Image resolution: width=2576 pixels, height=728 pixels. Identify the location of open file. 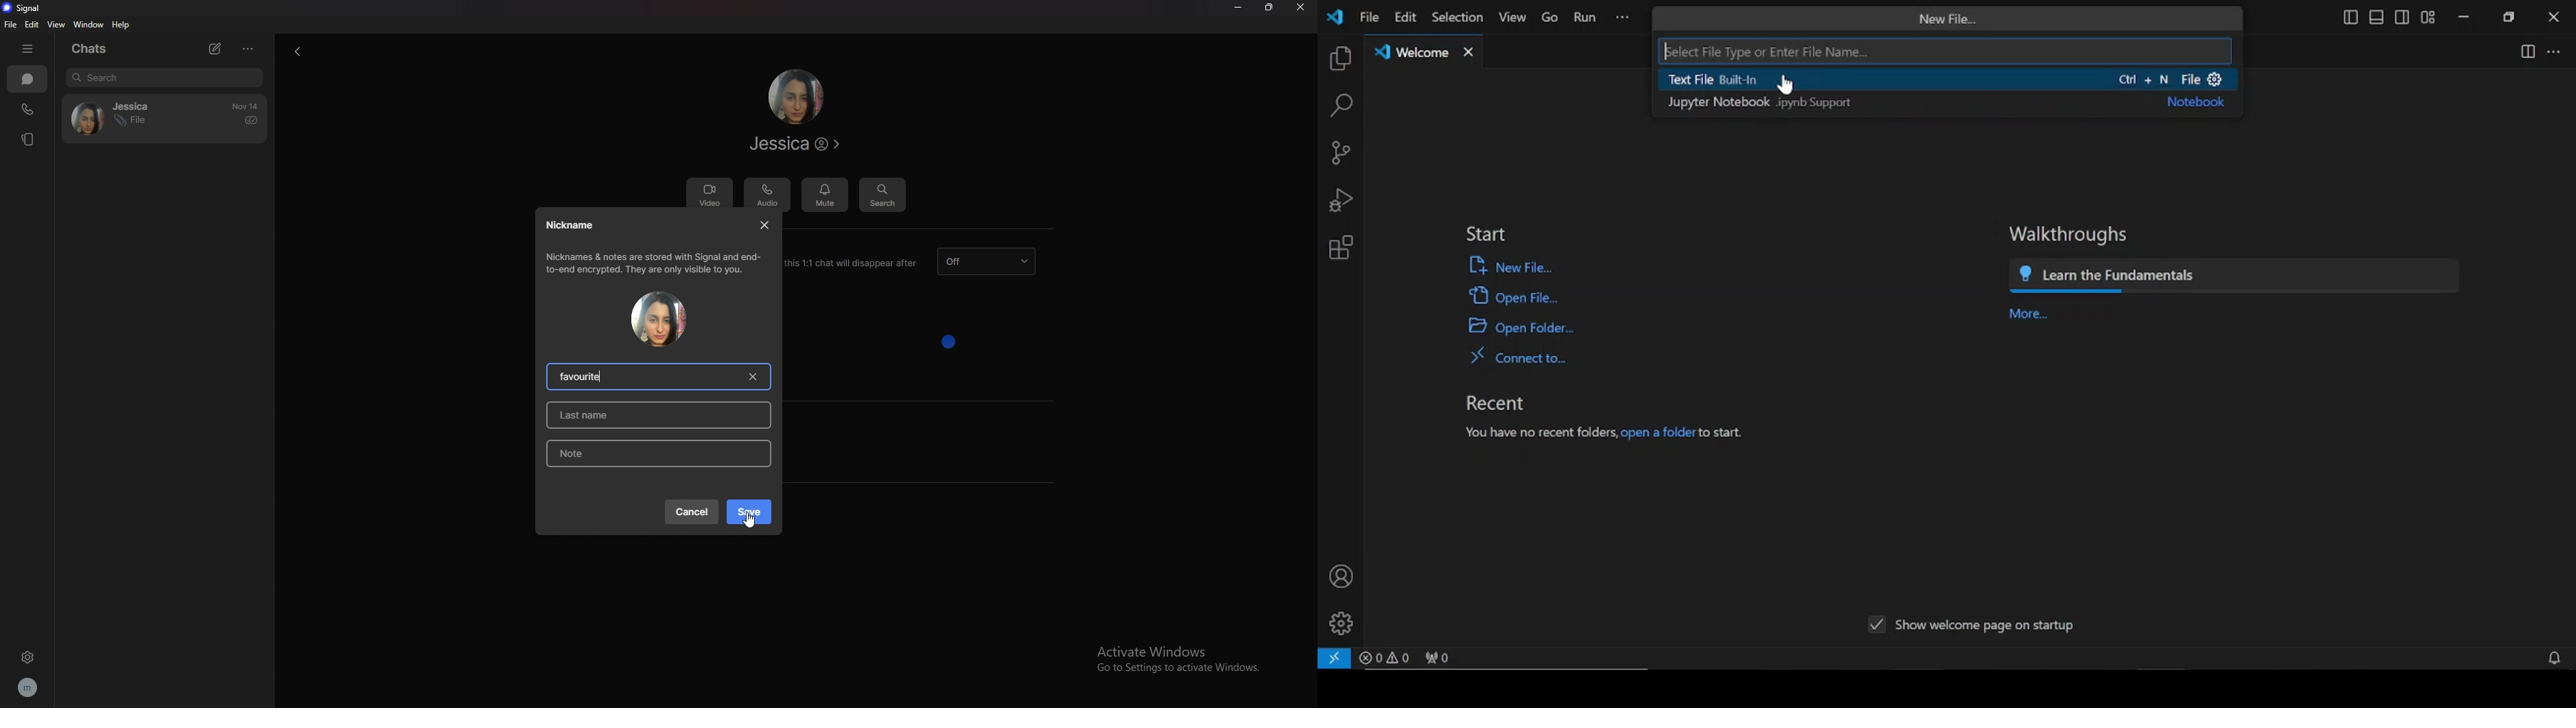
(1514, 296).